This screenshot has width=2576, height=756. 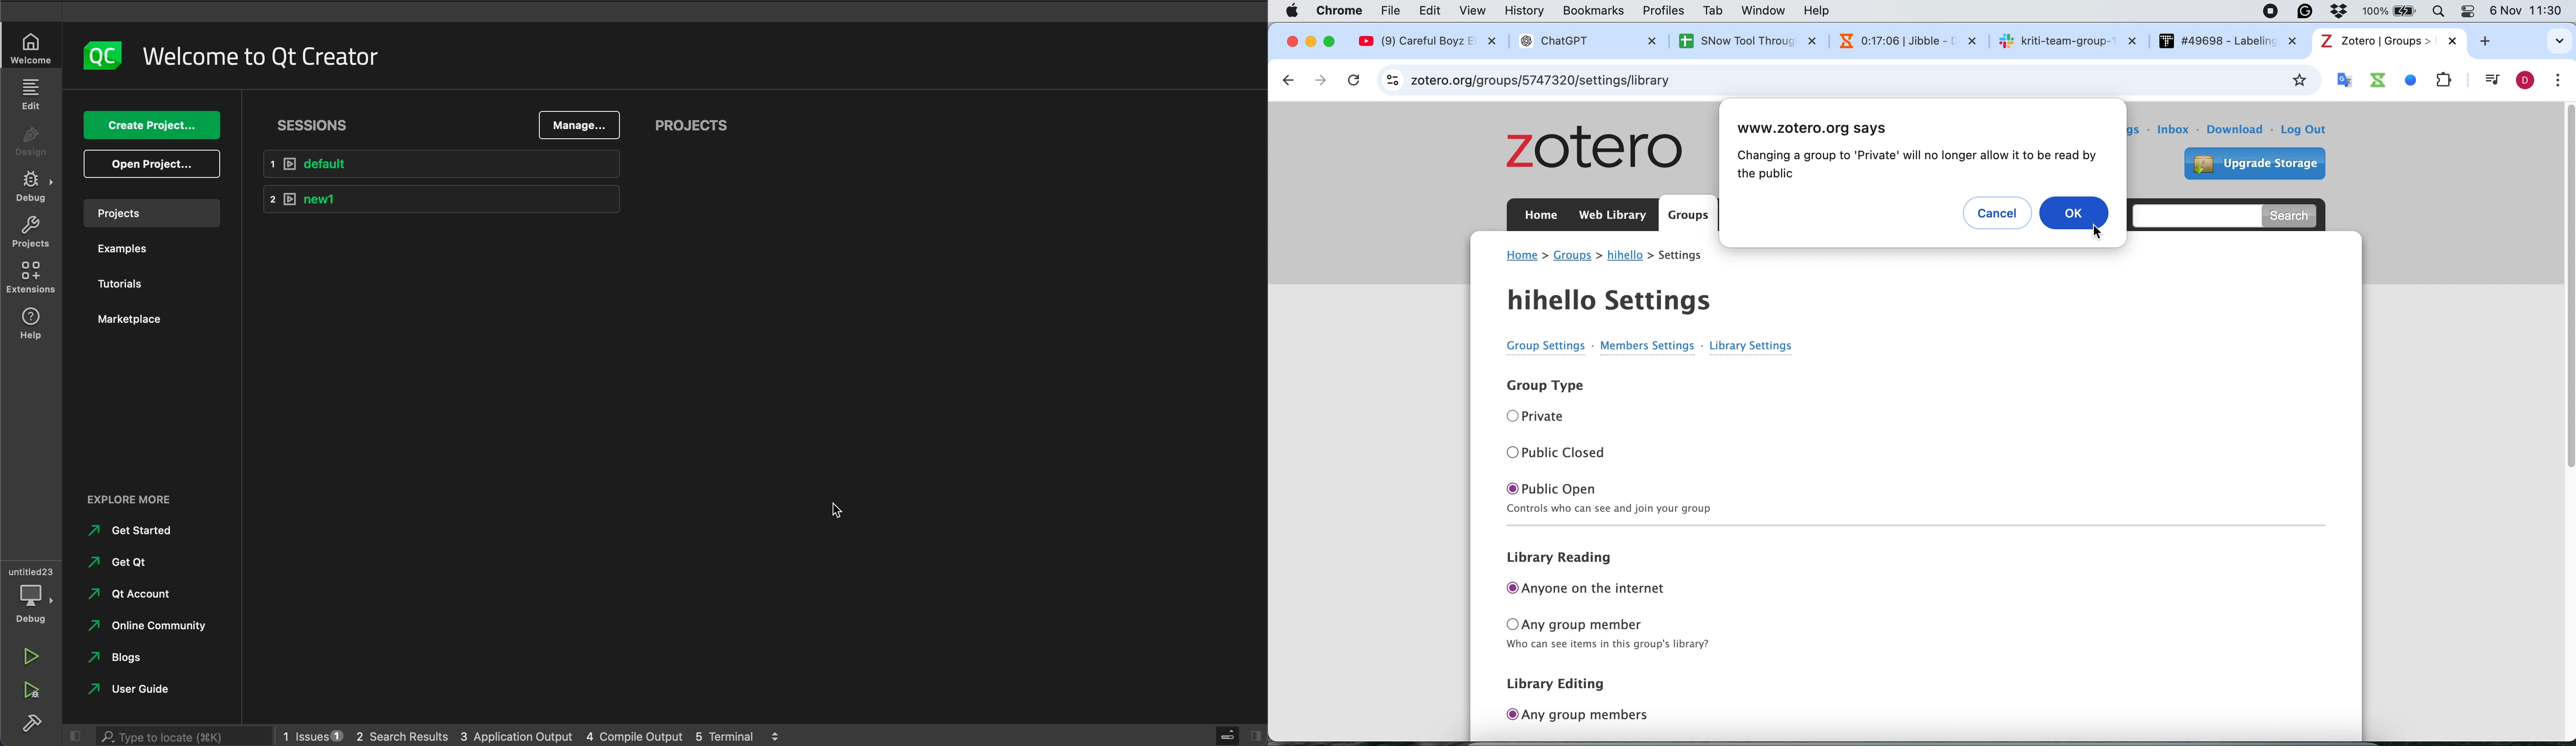 I want to click on go forward, so click(x=1323, y=81).